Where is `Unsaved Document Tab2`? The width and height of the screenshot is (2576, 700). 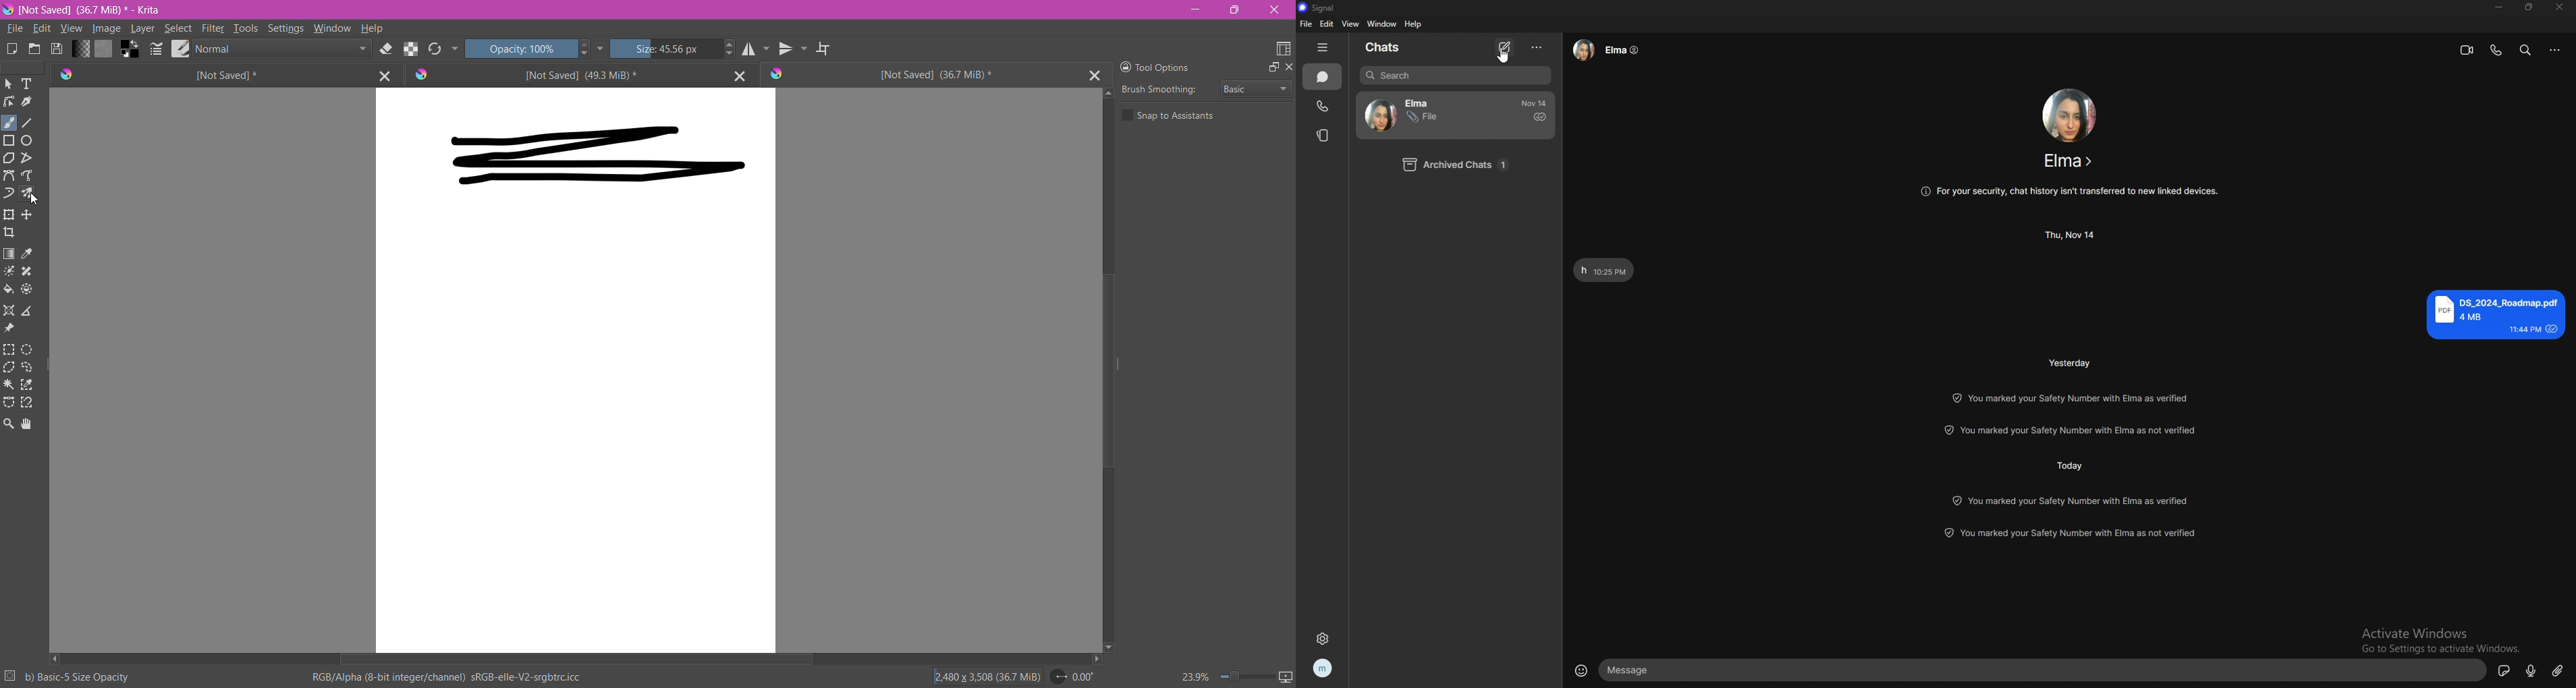
Unsaved Document Tab2 is located at coordinates (559, 75).